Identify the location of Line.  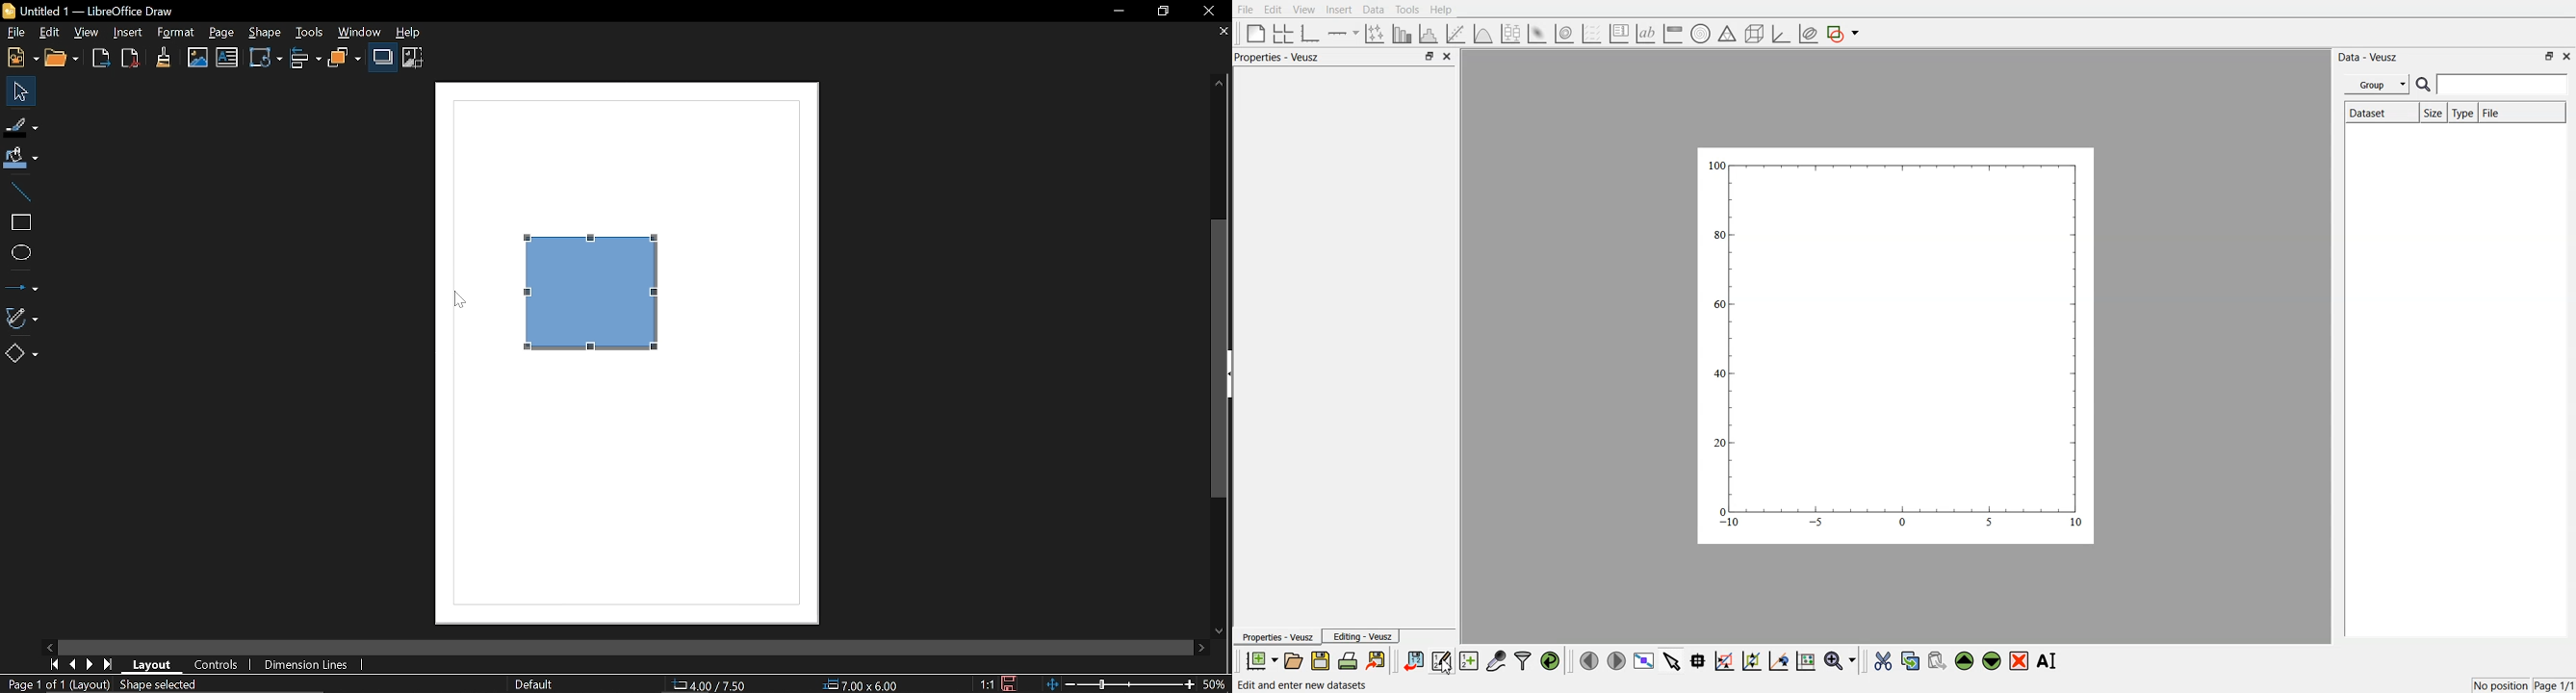
(21, 188).